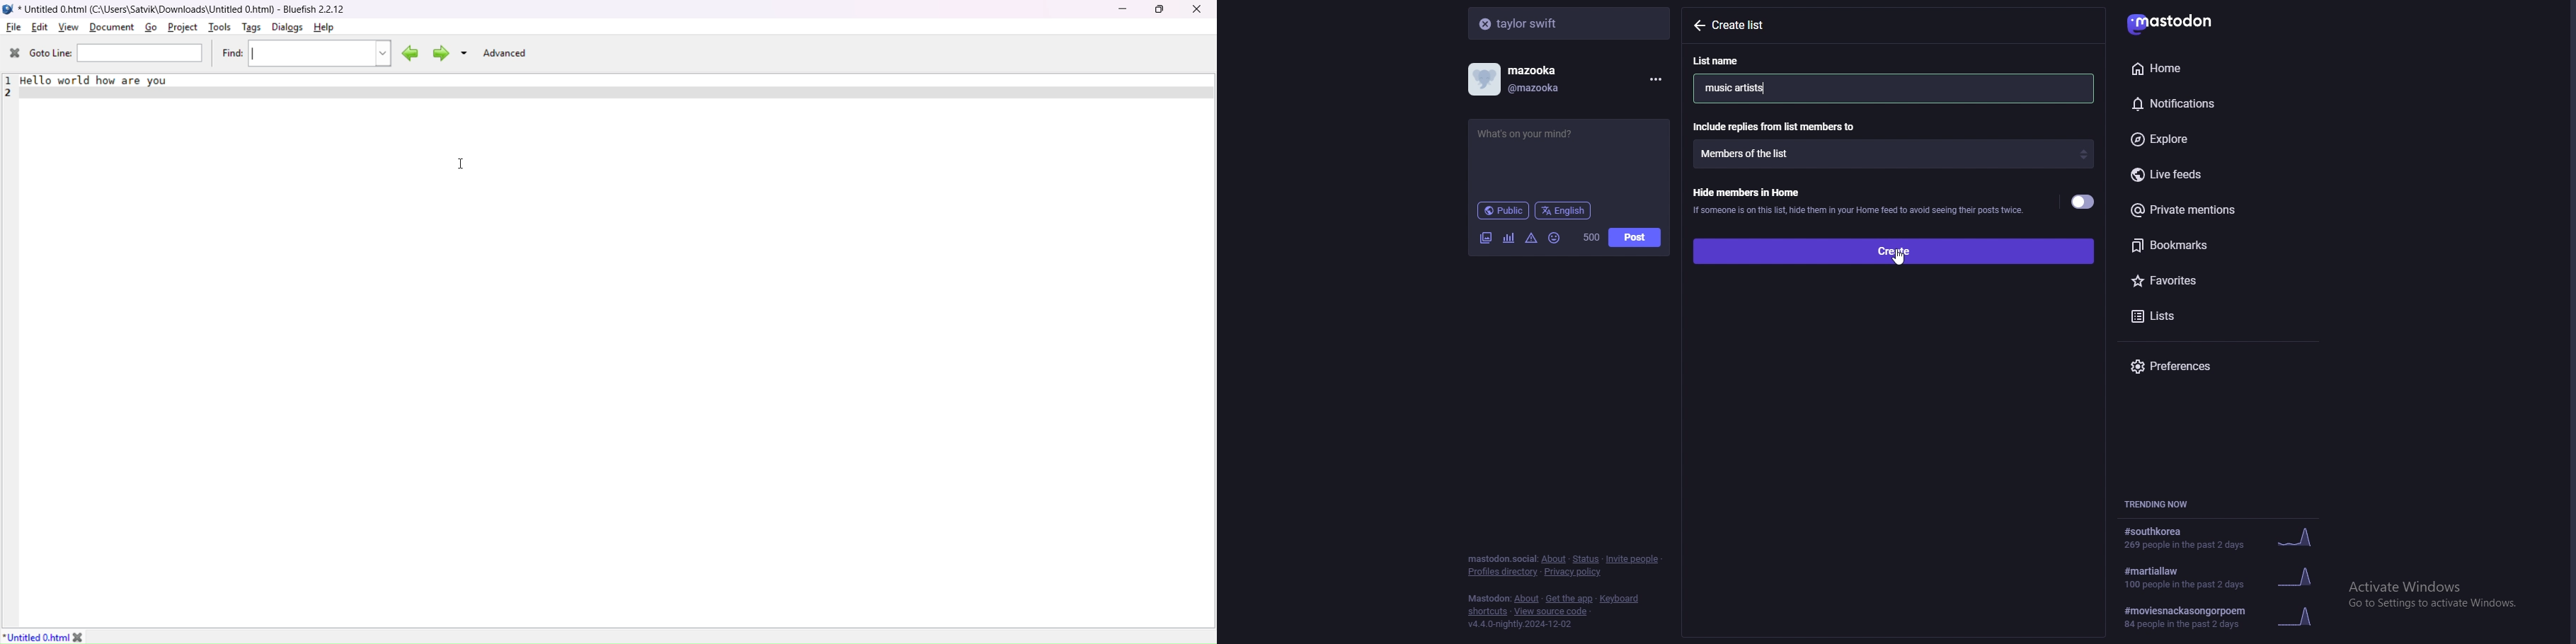 The image size is (2576, 644). What do you see at coordinates (106, 83) in the screenshot?
I see `Hello world how are you` at bounding box center [106, 83].